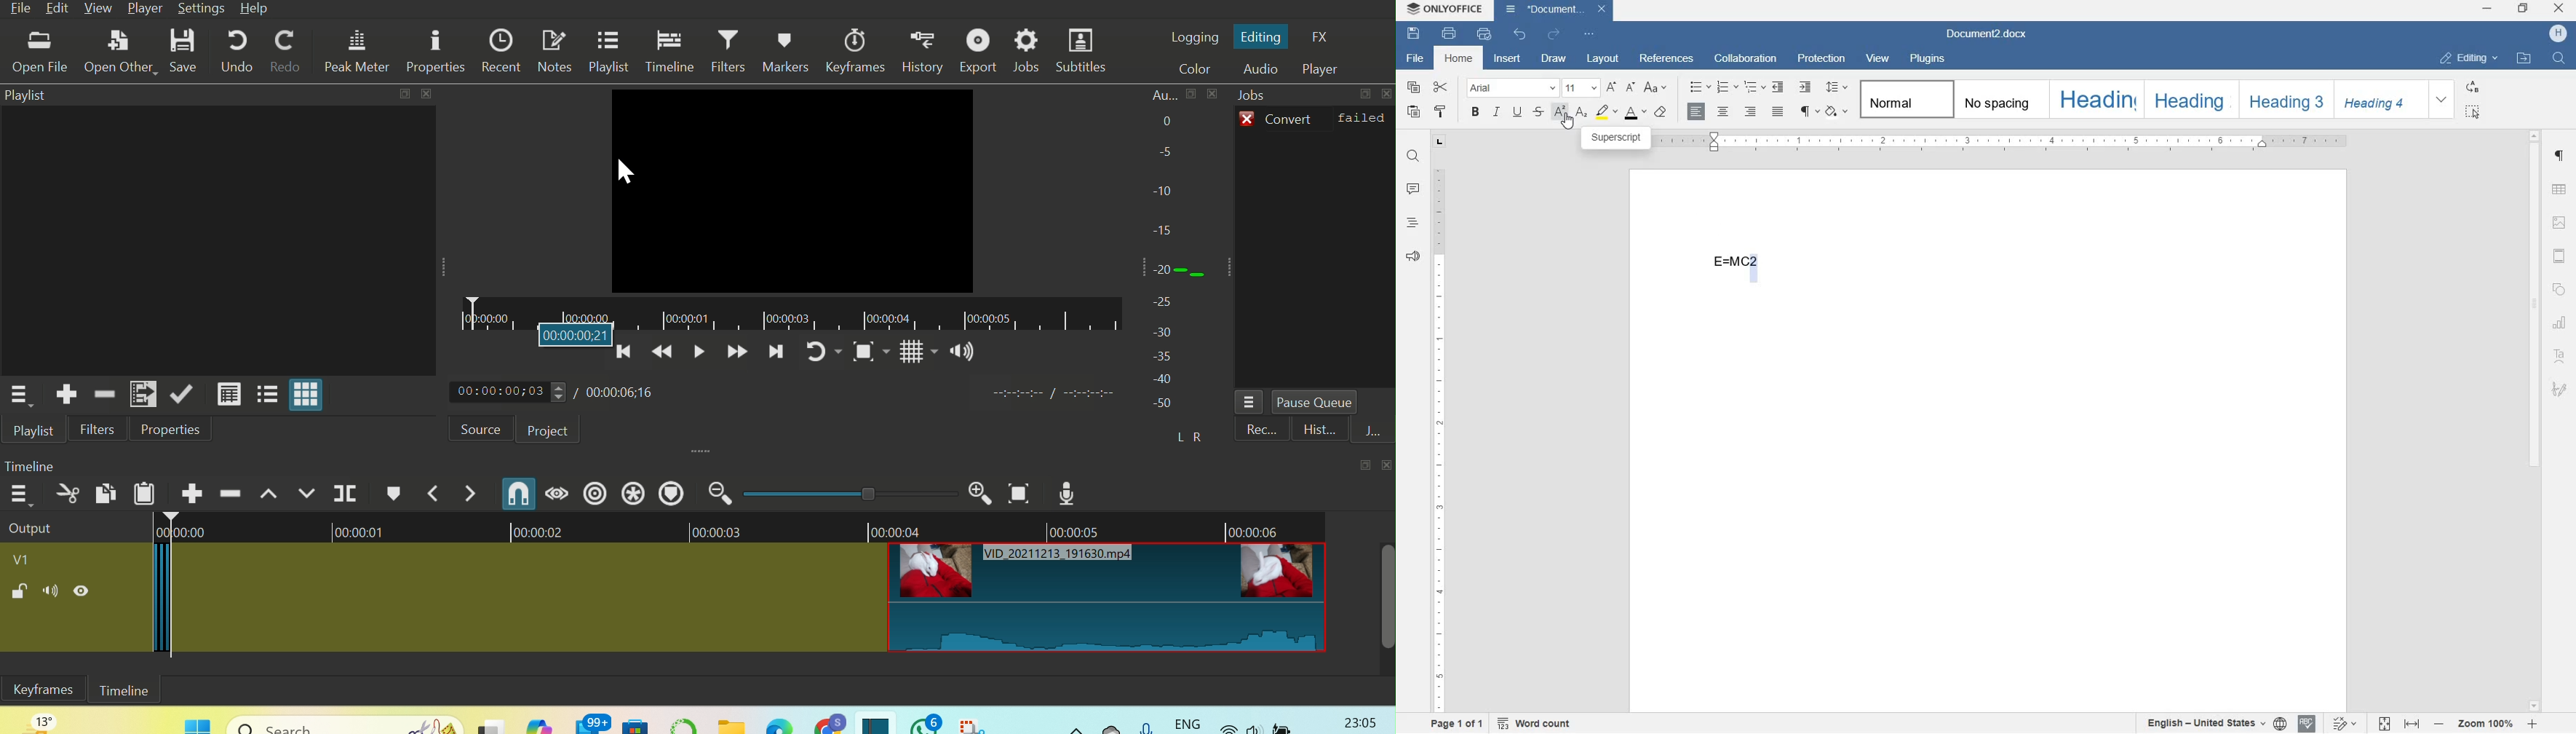 This screenshot has width=2576, height=756. I want to click on Cursor, so click(626, 170).